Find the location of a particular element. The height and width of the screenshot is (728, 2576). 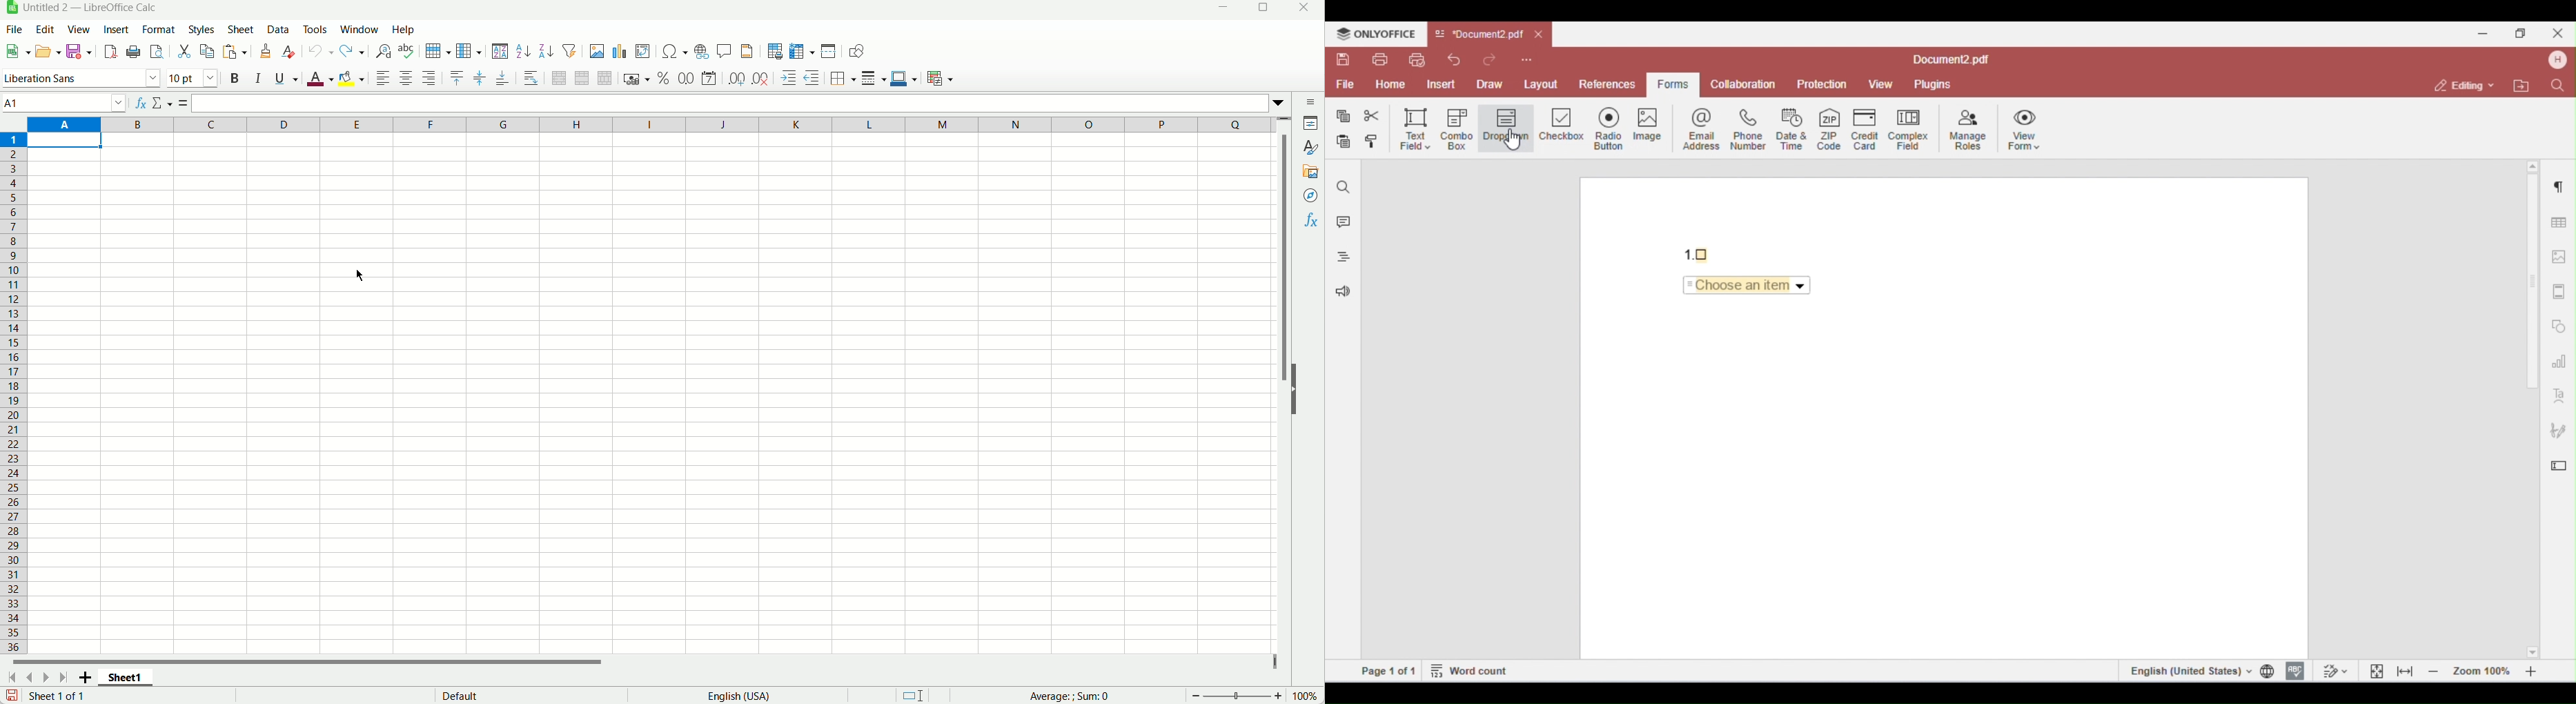

Conditional is located at coordinates (939, 79).